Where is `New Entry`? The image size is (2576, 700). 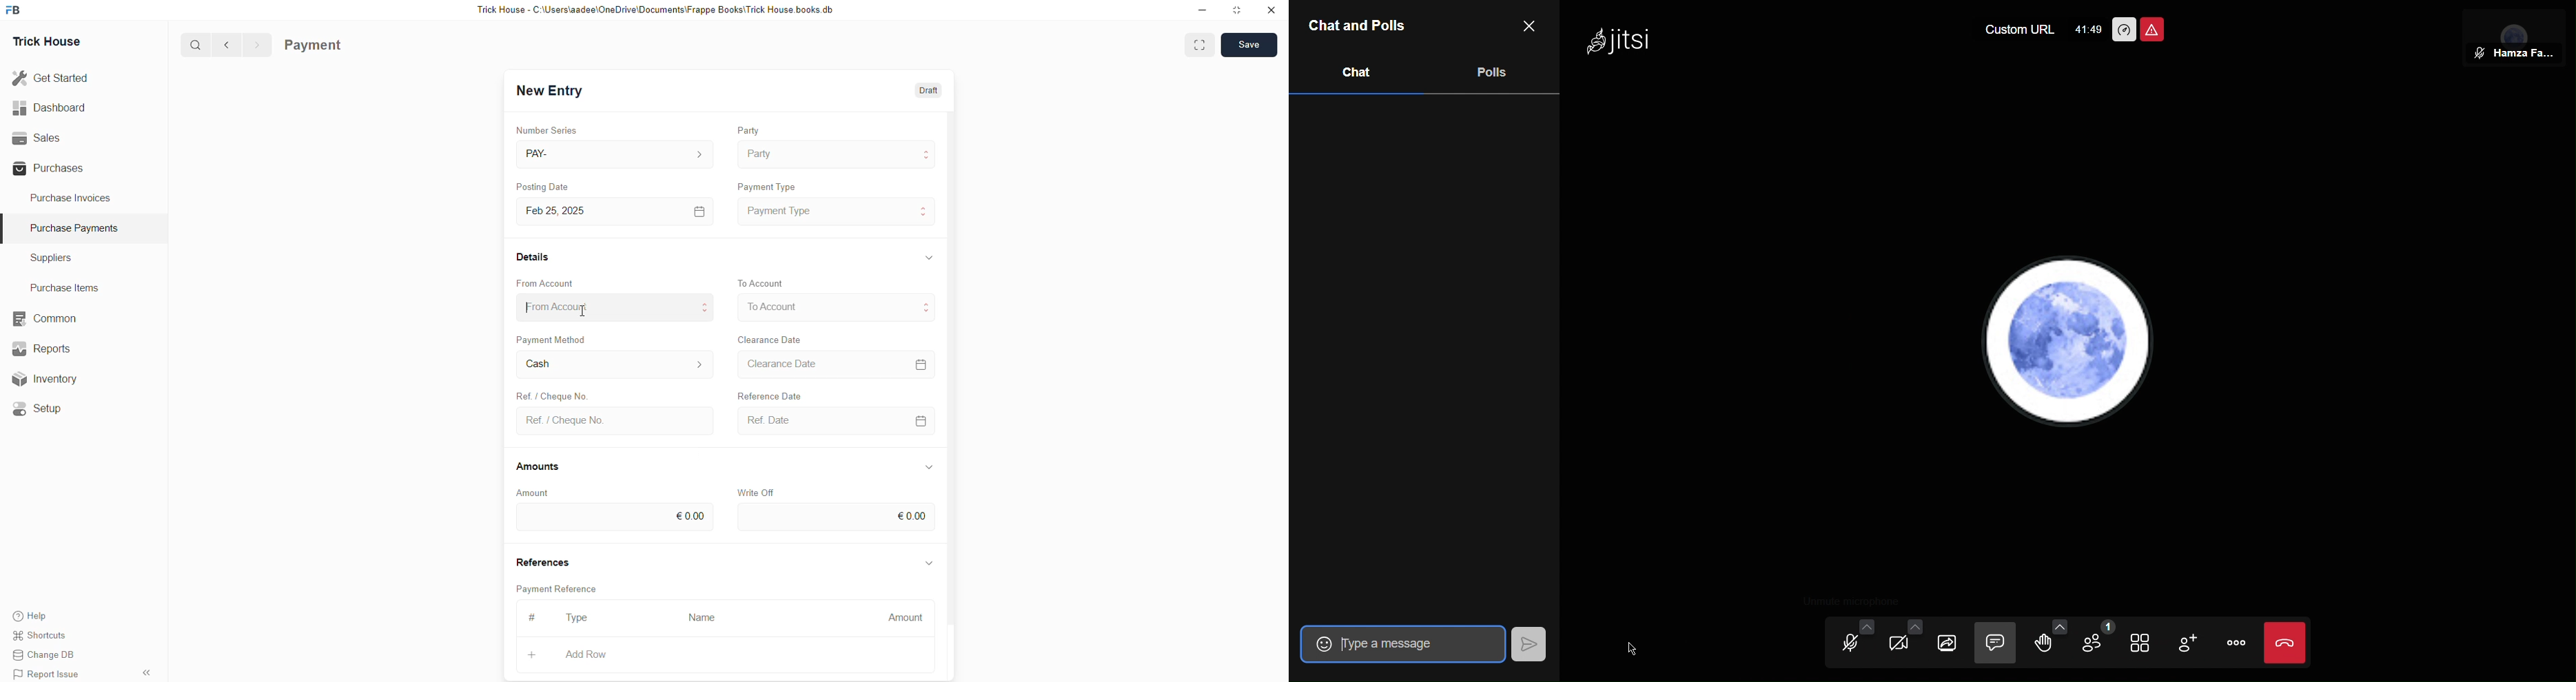 New Entry is located at coordinates (553, 91).